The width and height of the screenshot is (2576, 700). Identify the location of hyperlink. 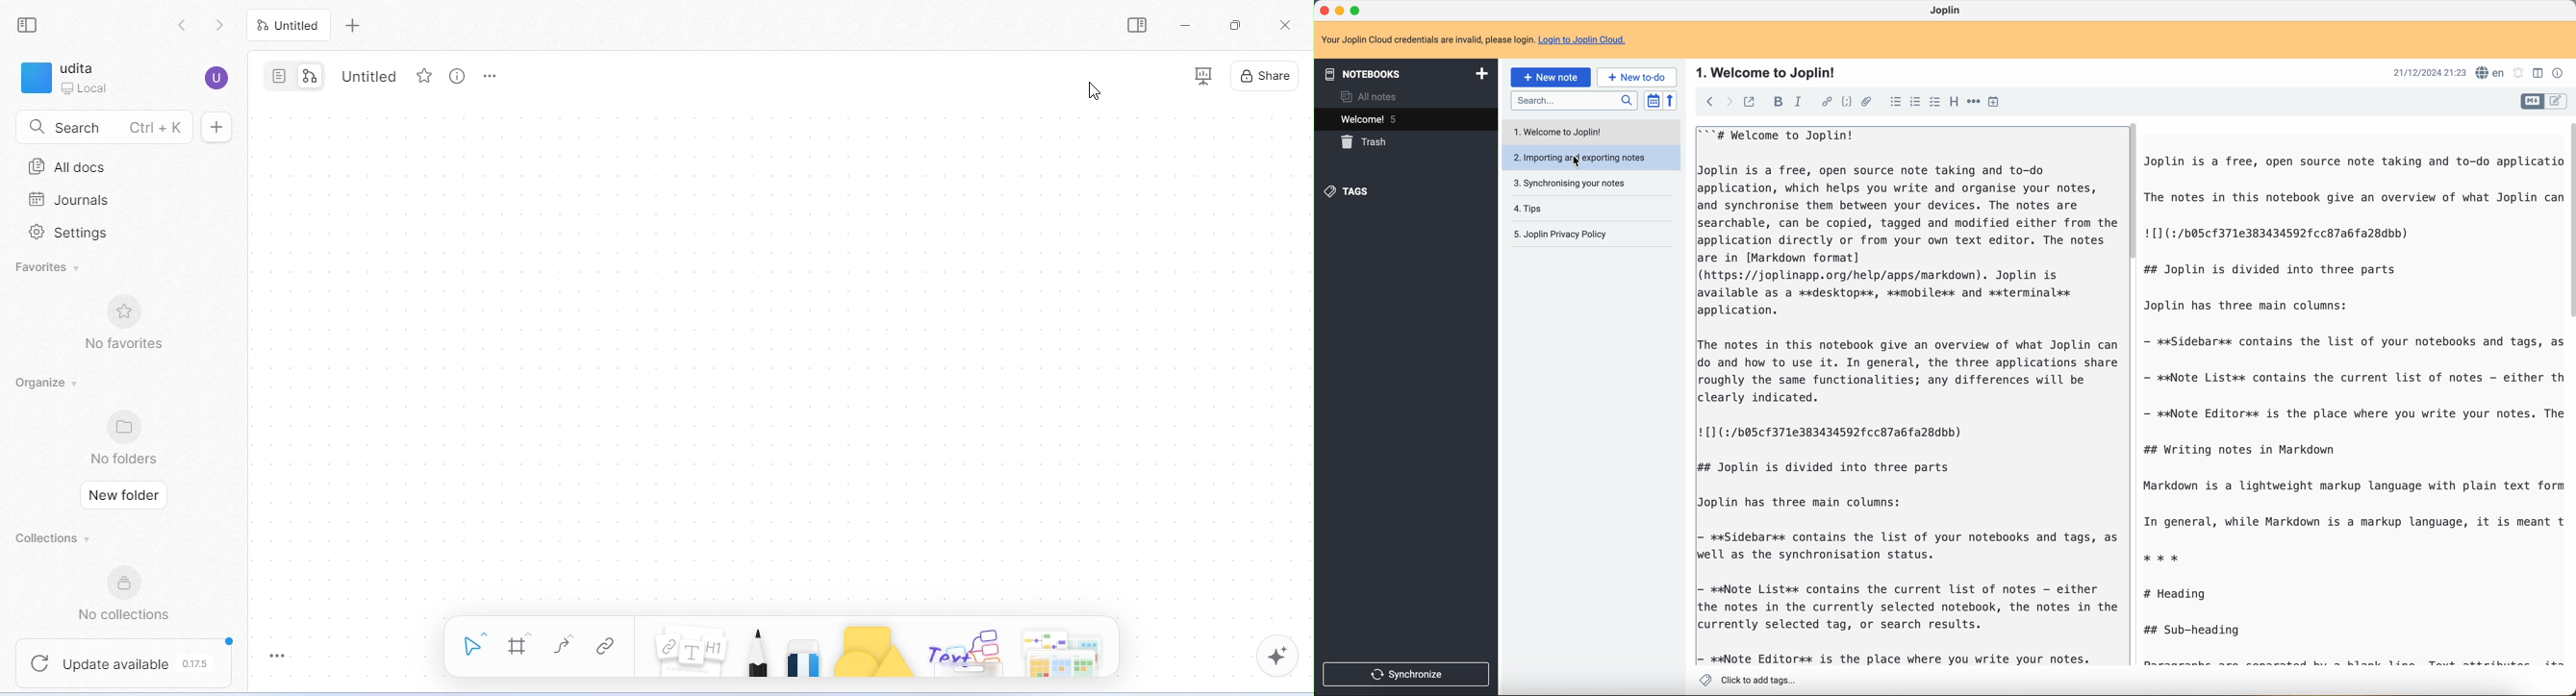
(1826, 102).